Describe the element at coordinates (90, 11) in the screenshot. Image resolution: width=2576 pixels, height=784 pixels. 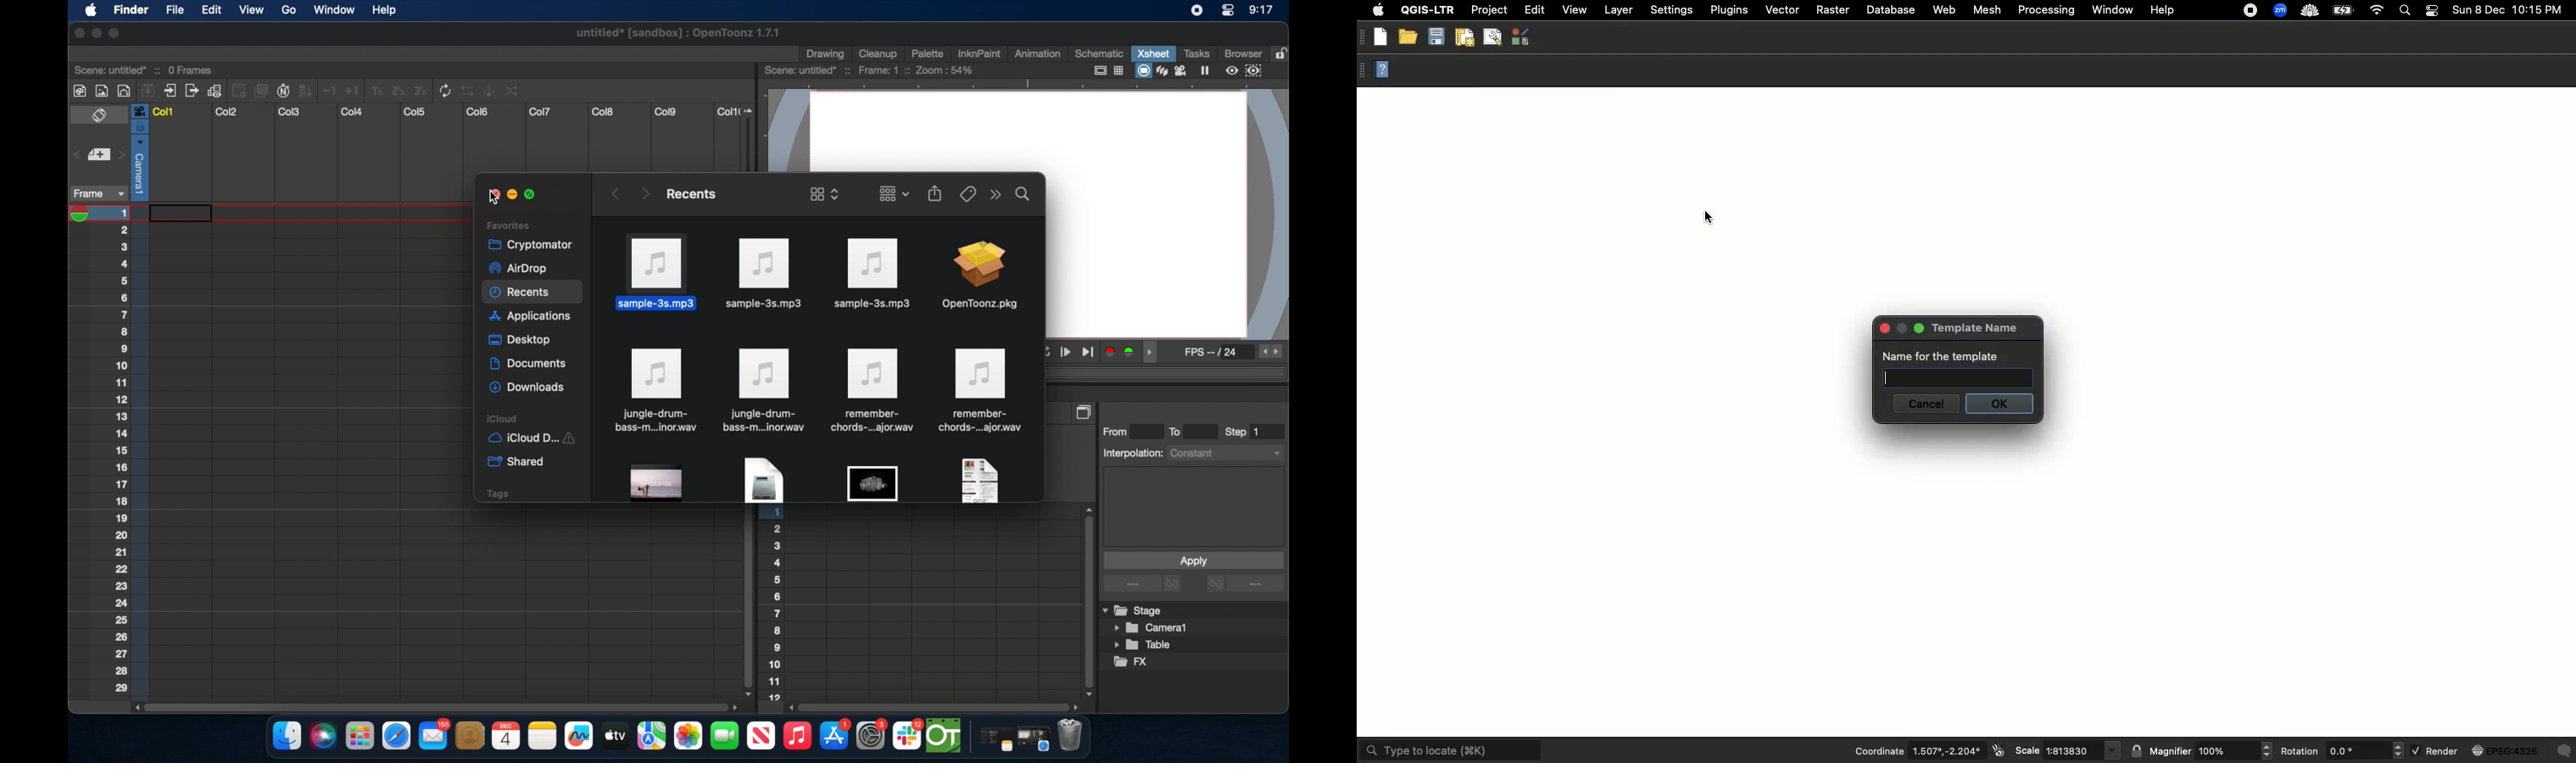
I see `appleicon` at that location.